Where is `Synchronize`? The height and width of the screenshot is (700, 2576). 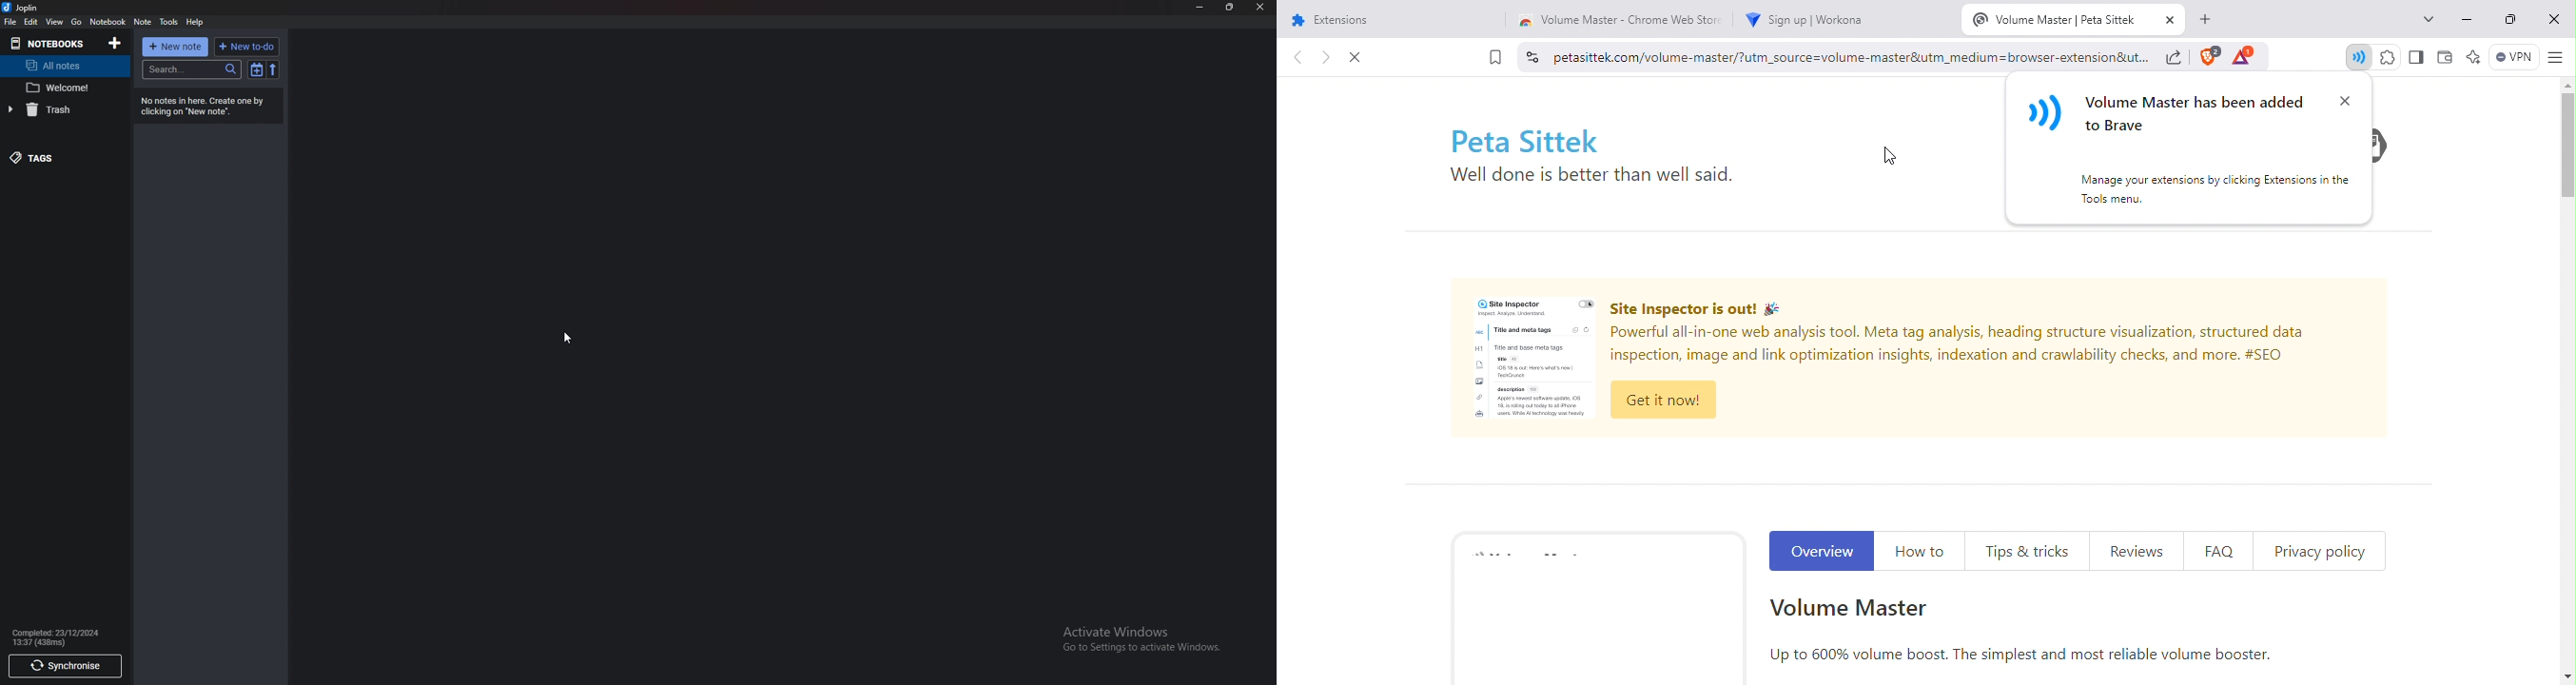 Synchronize is located at coordinates (64, 668).